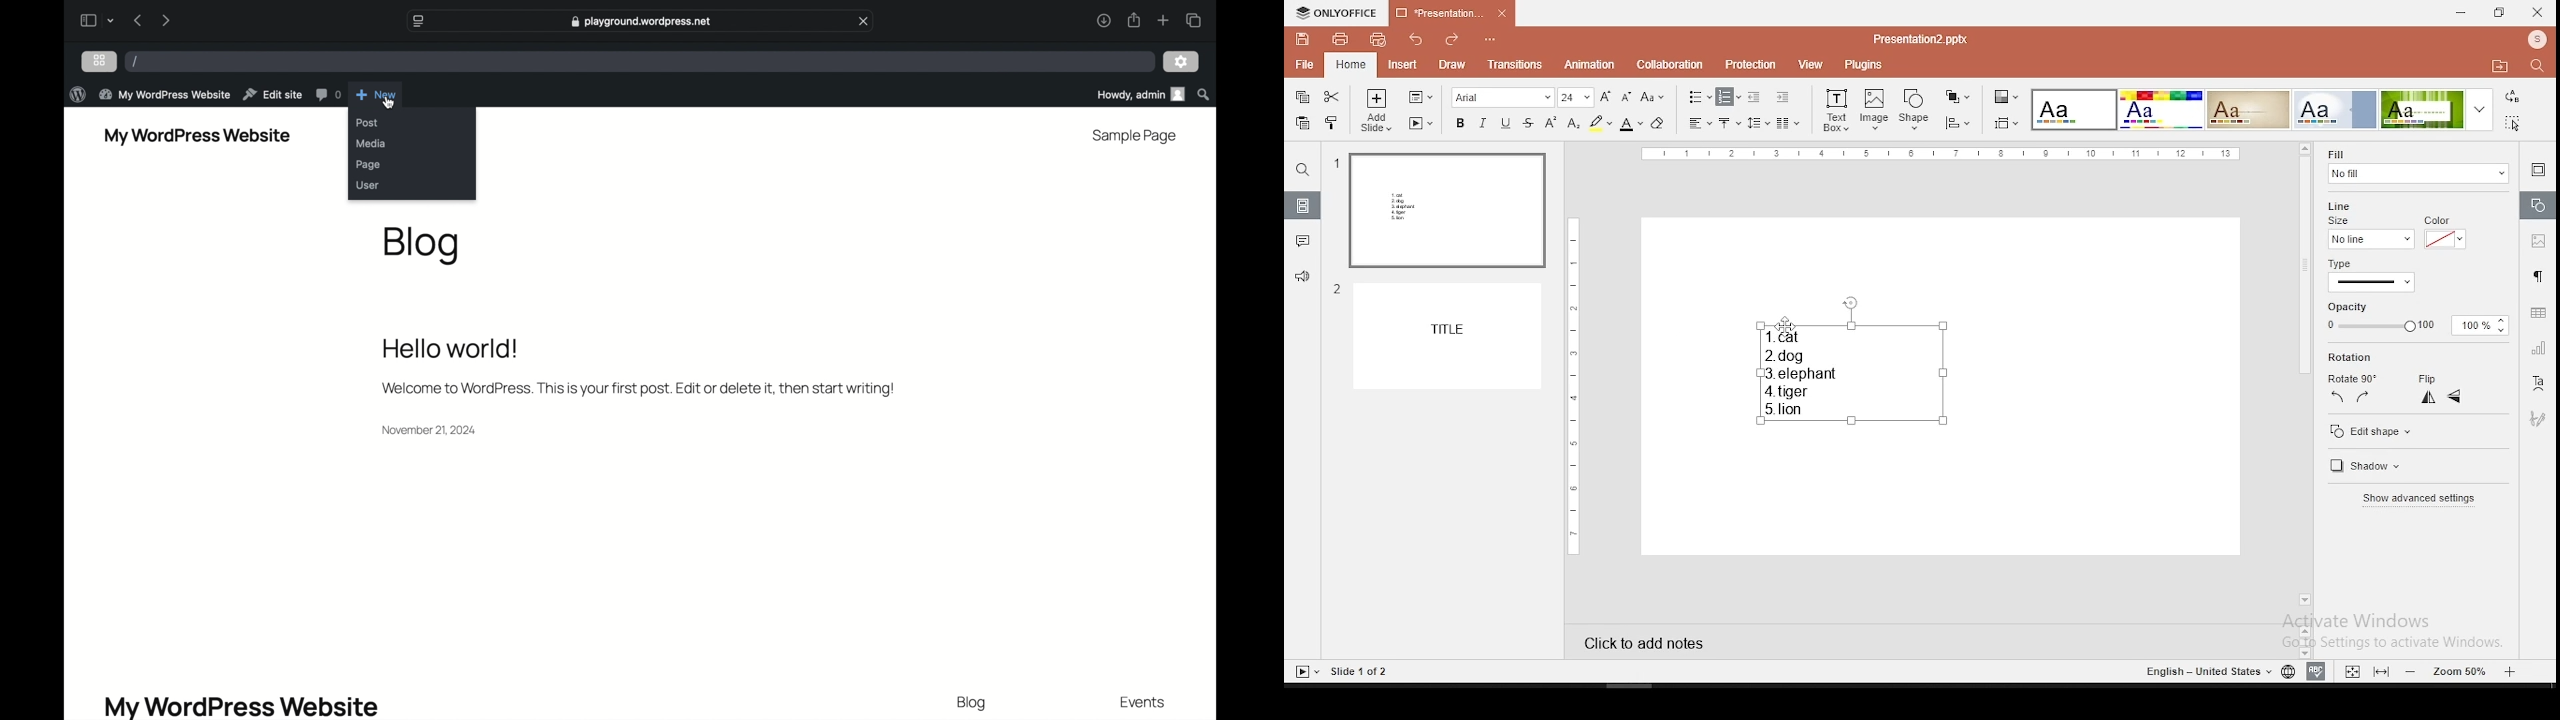 The width and height of the screenshot is (2576, 728). What do you see at coordinates (1528, 123) in the screenshot?
I see `strikethrough` at bounding box center [1528, 123].